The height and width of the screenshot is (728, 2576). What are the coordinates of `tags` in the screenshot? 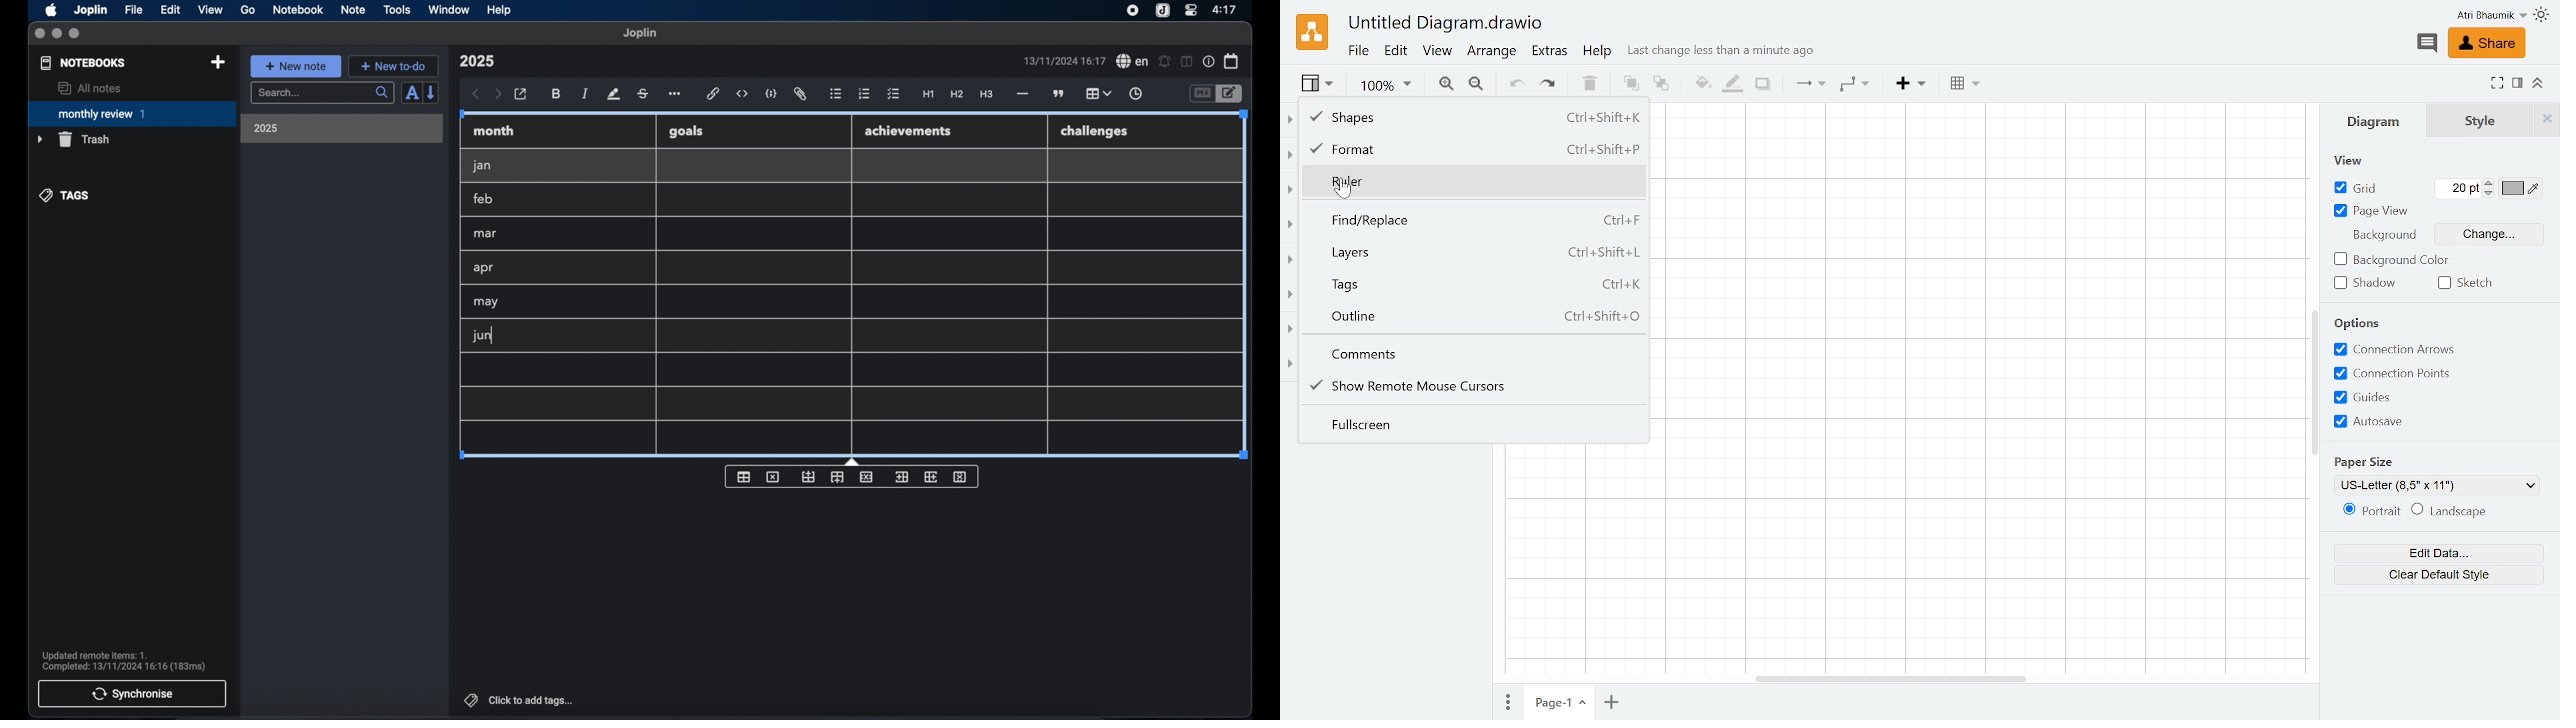 It's located at (1466, 283).